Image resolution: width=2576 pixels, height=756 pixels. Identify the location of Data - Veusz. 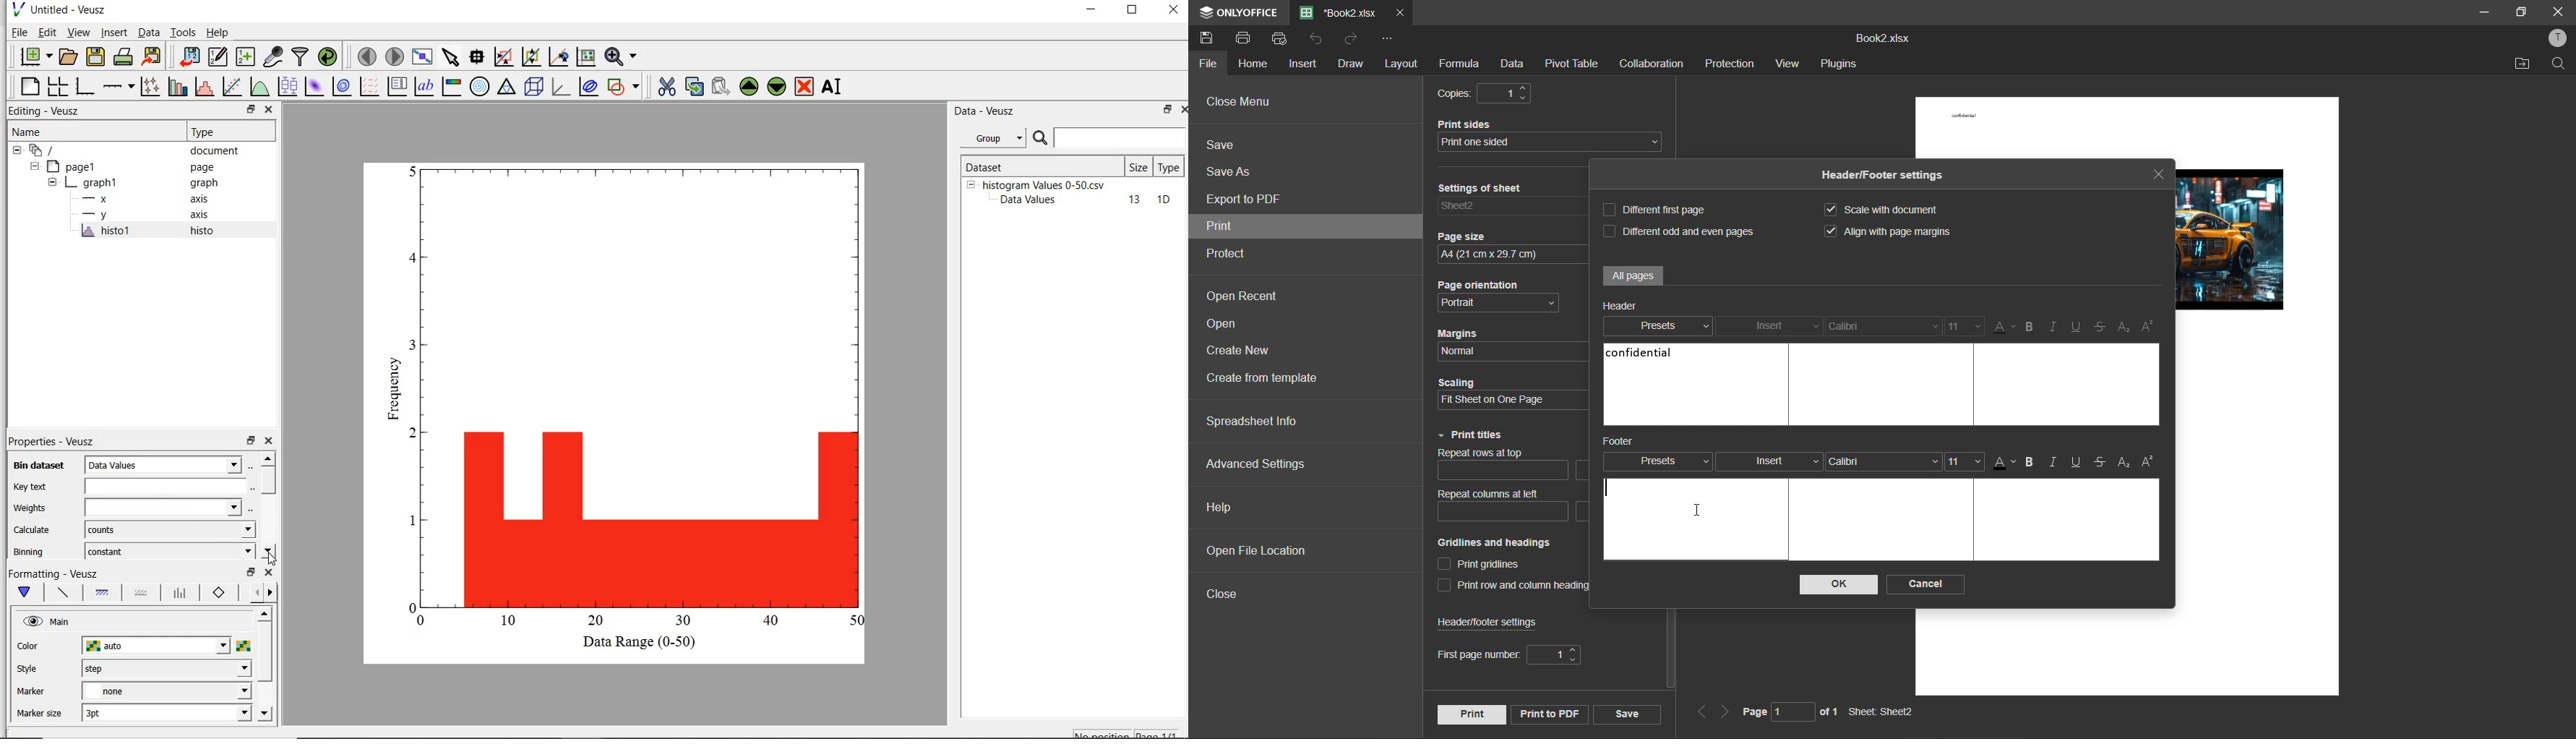
(987, 112).